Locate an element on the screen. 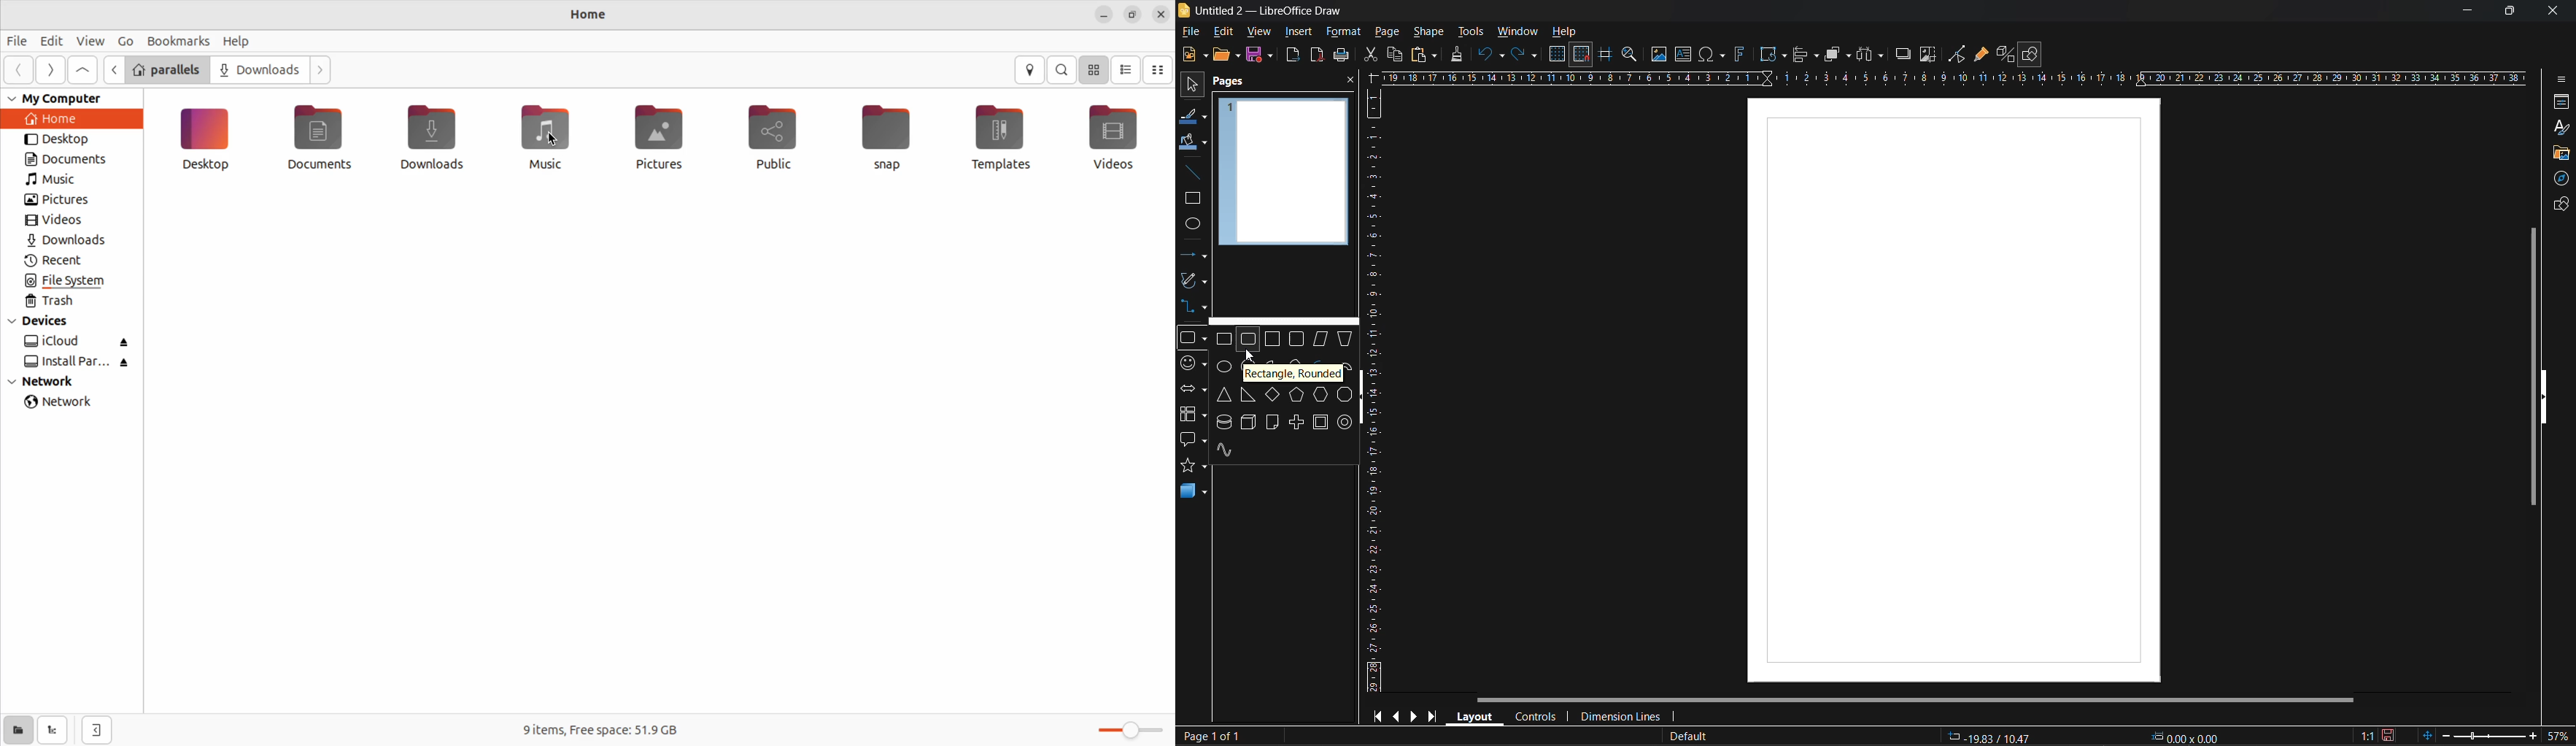 Image resolution: width=2576 pixels, height=756 pixels. 3d shapes is located at coordinates (1194, 491).